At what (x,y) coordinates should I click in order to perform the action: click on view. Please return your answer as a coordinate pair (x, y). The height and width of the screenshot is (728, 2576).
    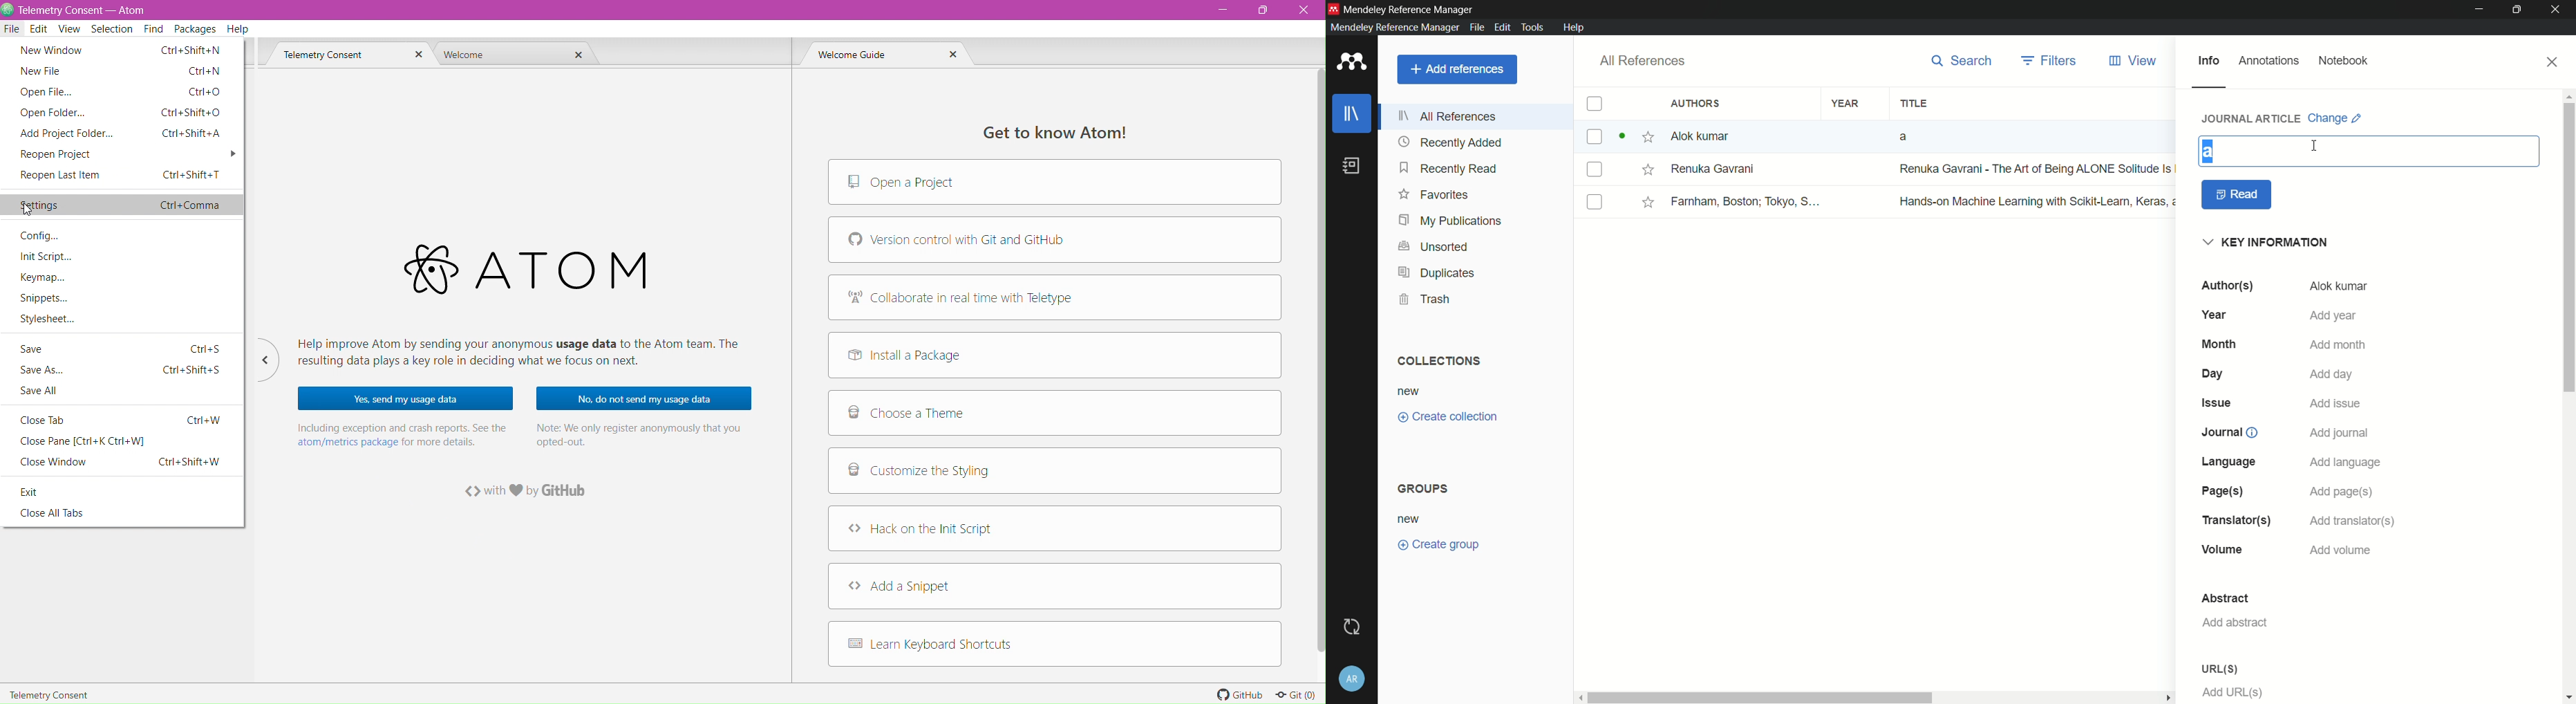
    Looking at the image, I should click on (2134, 61).